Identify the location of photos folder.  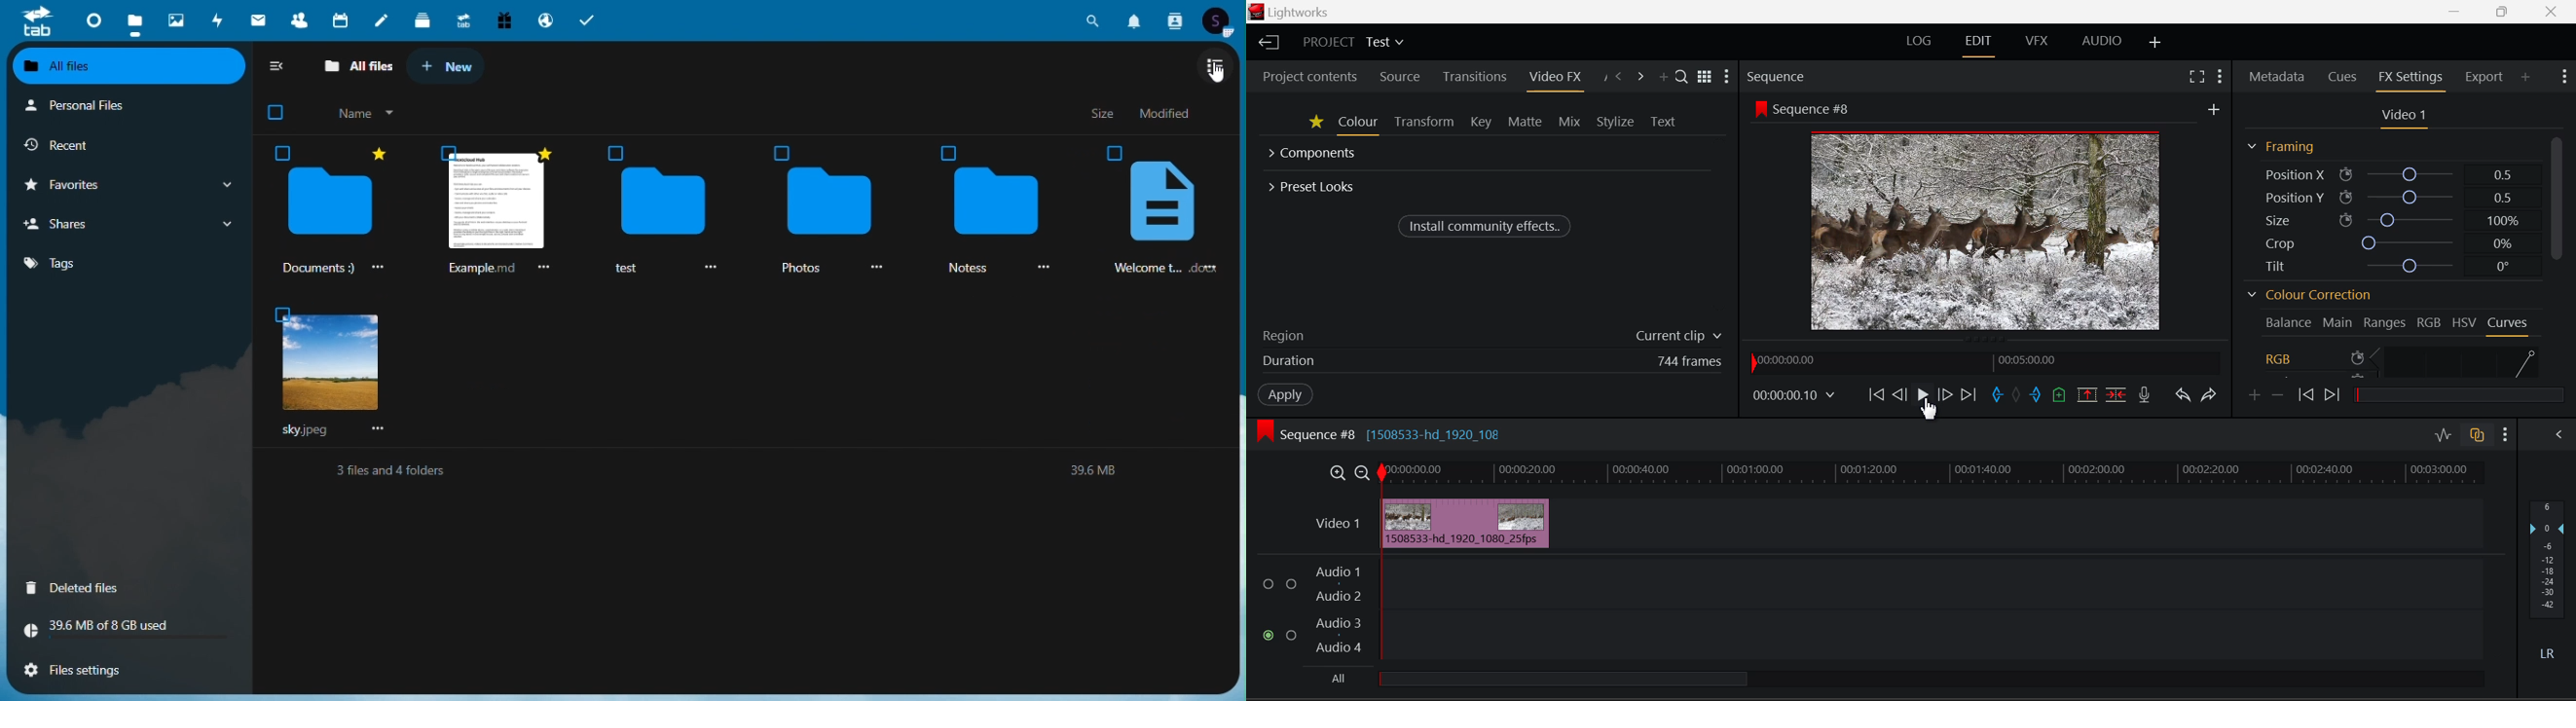
(827, 203).